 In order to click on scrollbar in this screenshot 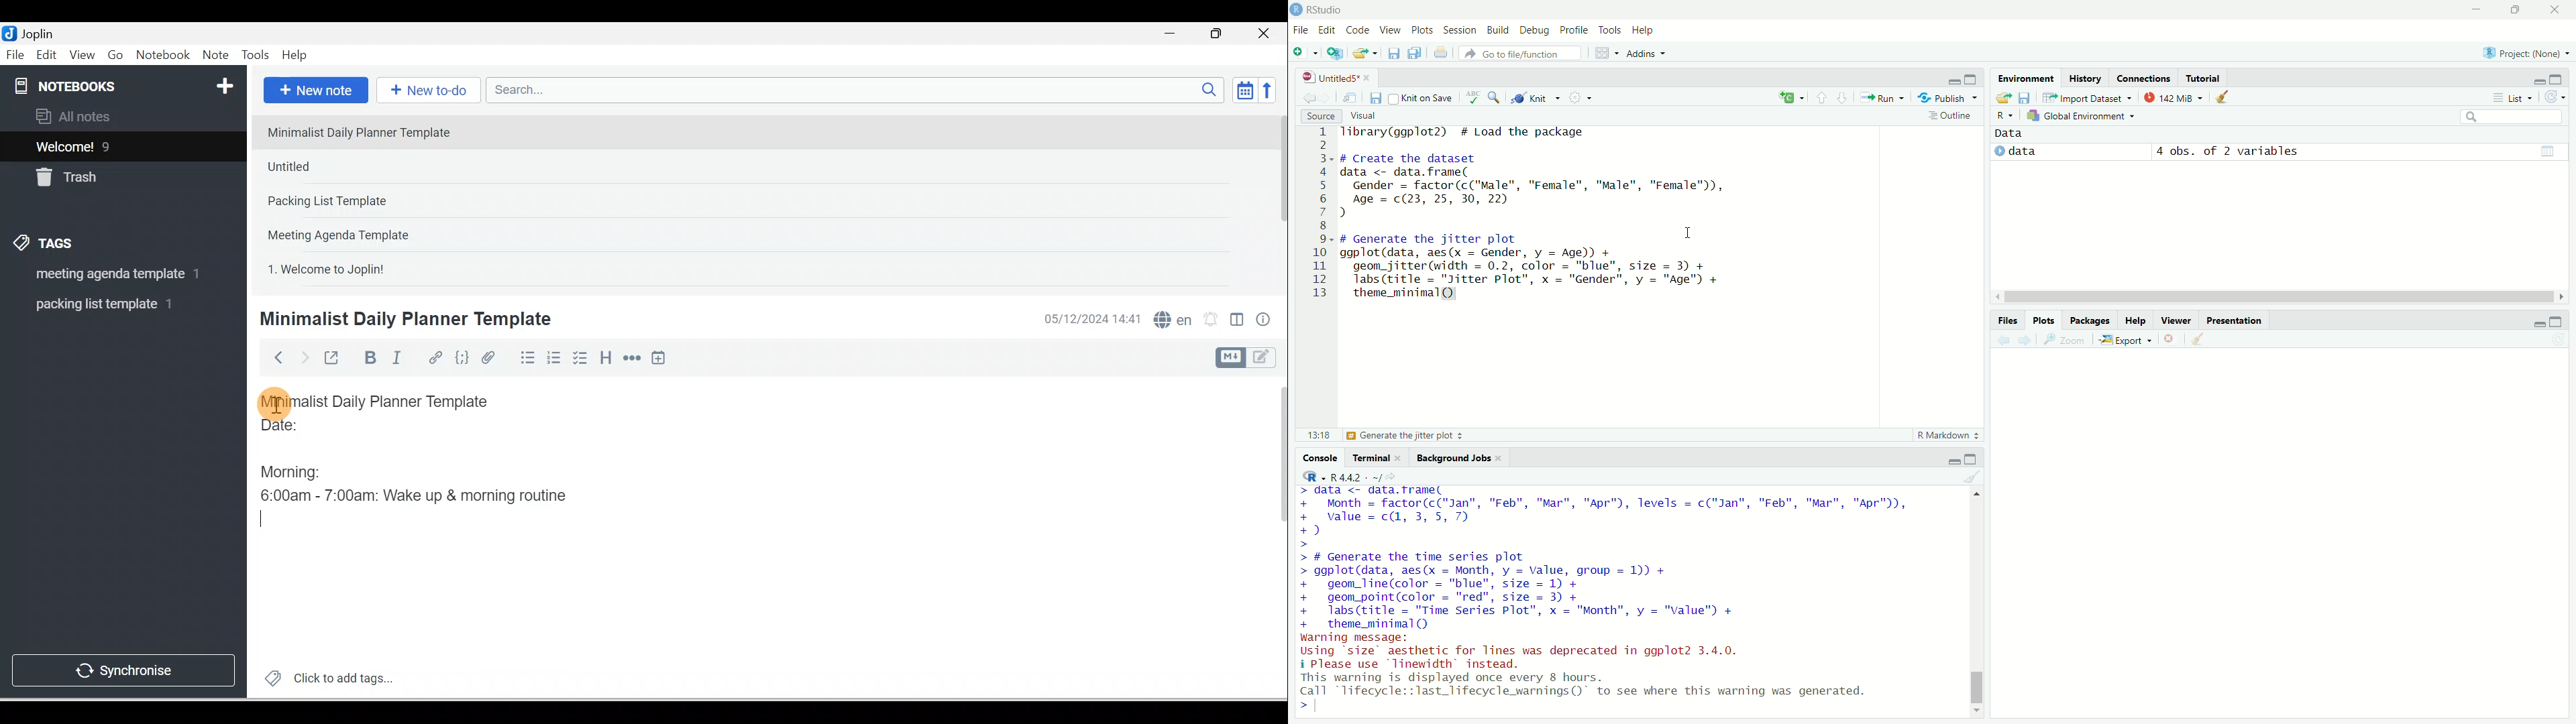, I will do `click(2280, 298)`.